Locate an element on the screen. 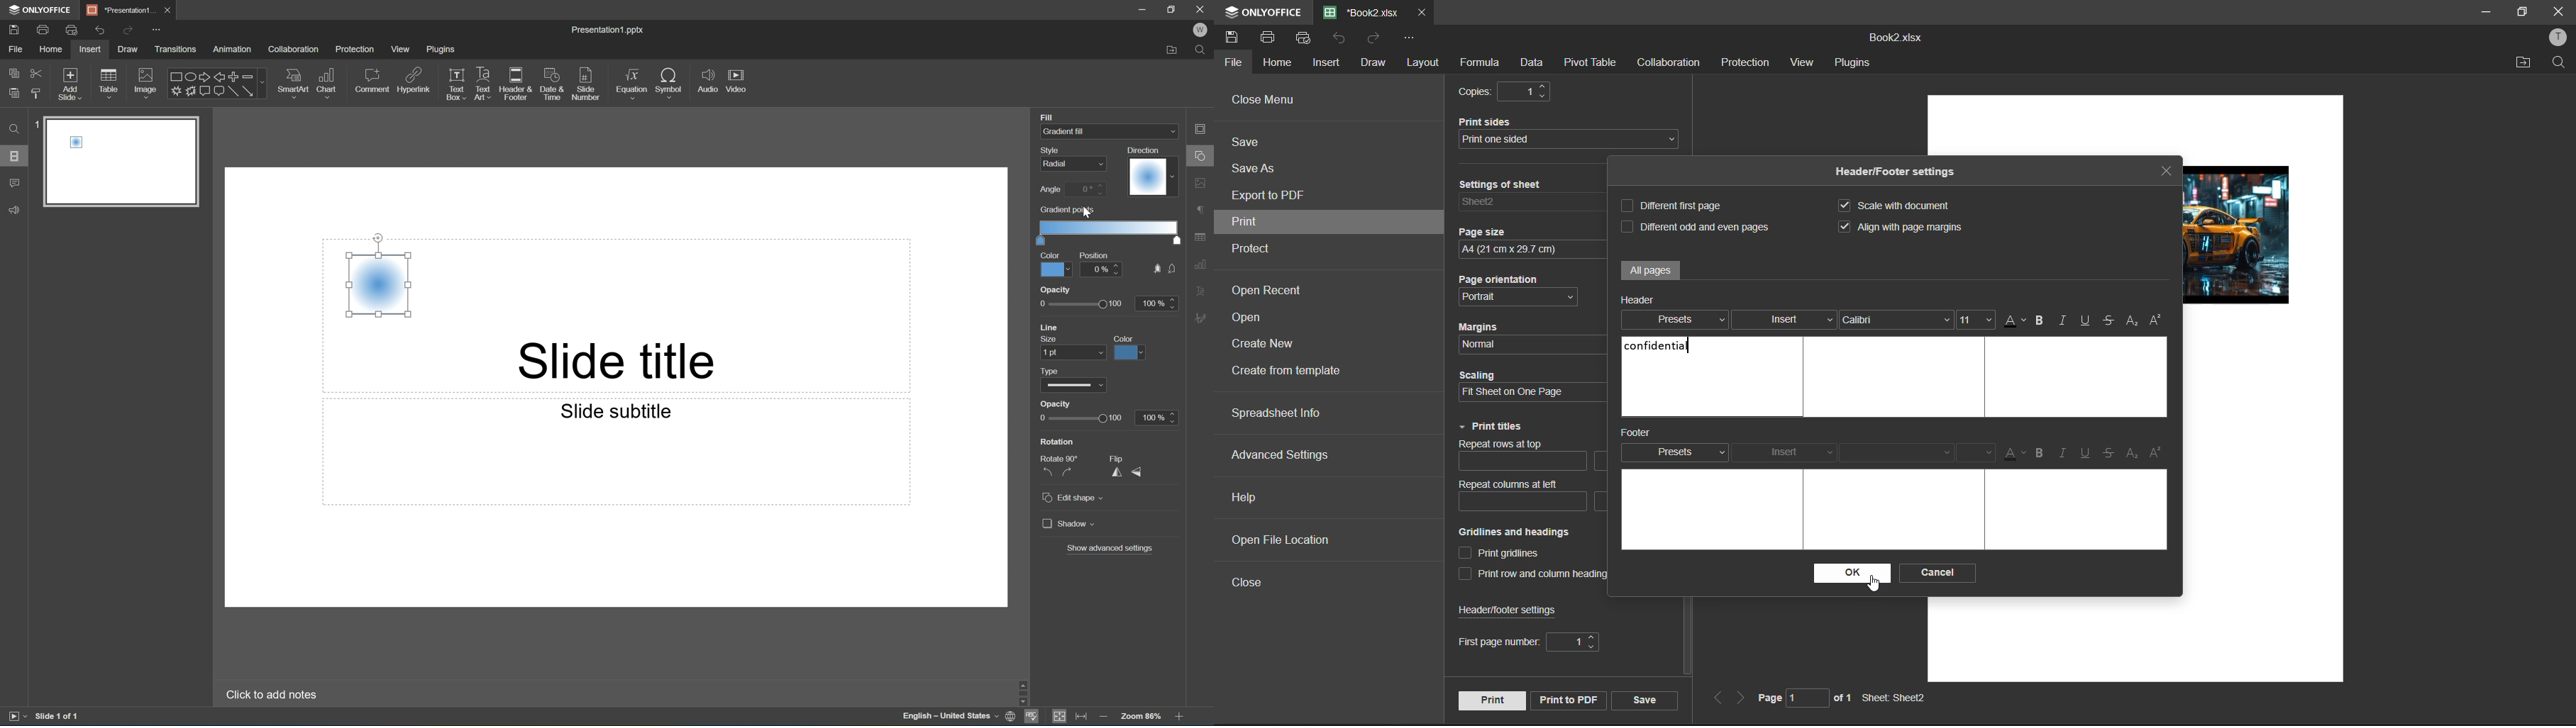  Right arrow is located at coordinates (202, 77).